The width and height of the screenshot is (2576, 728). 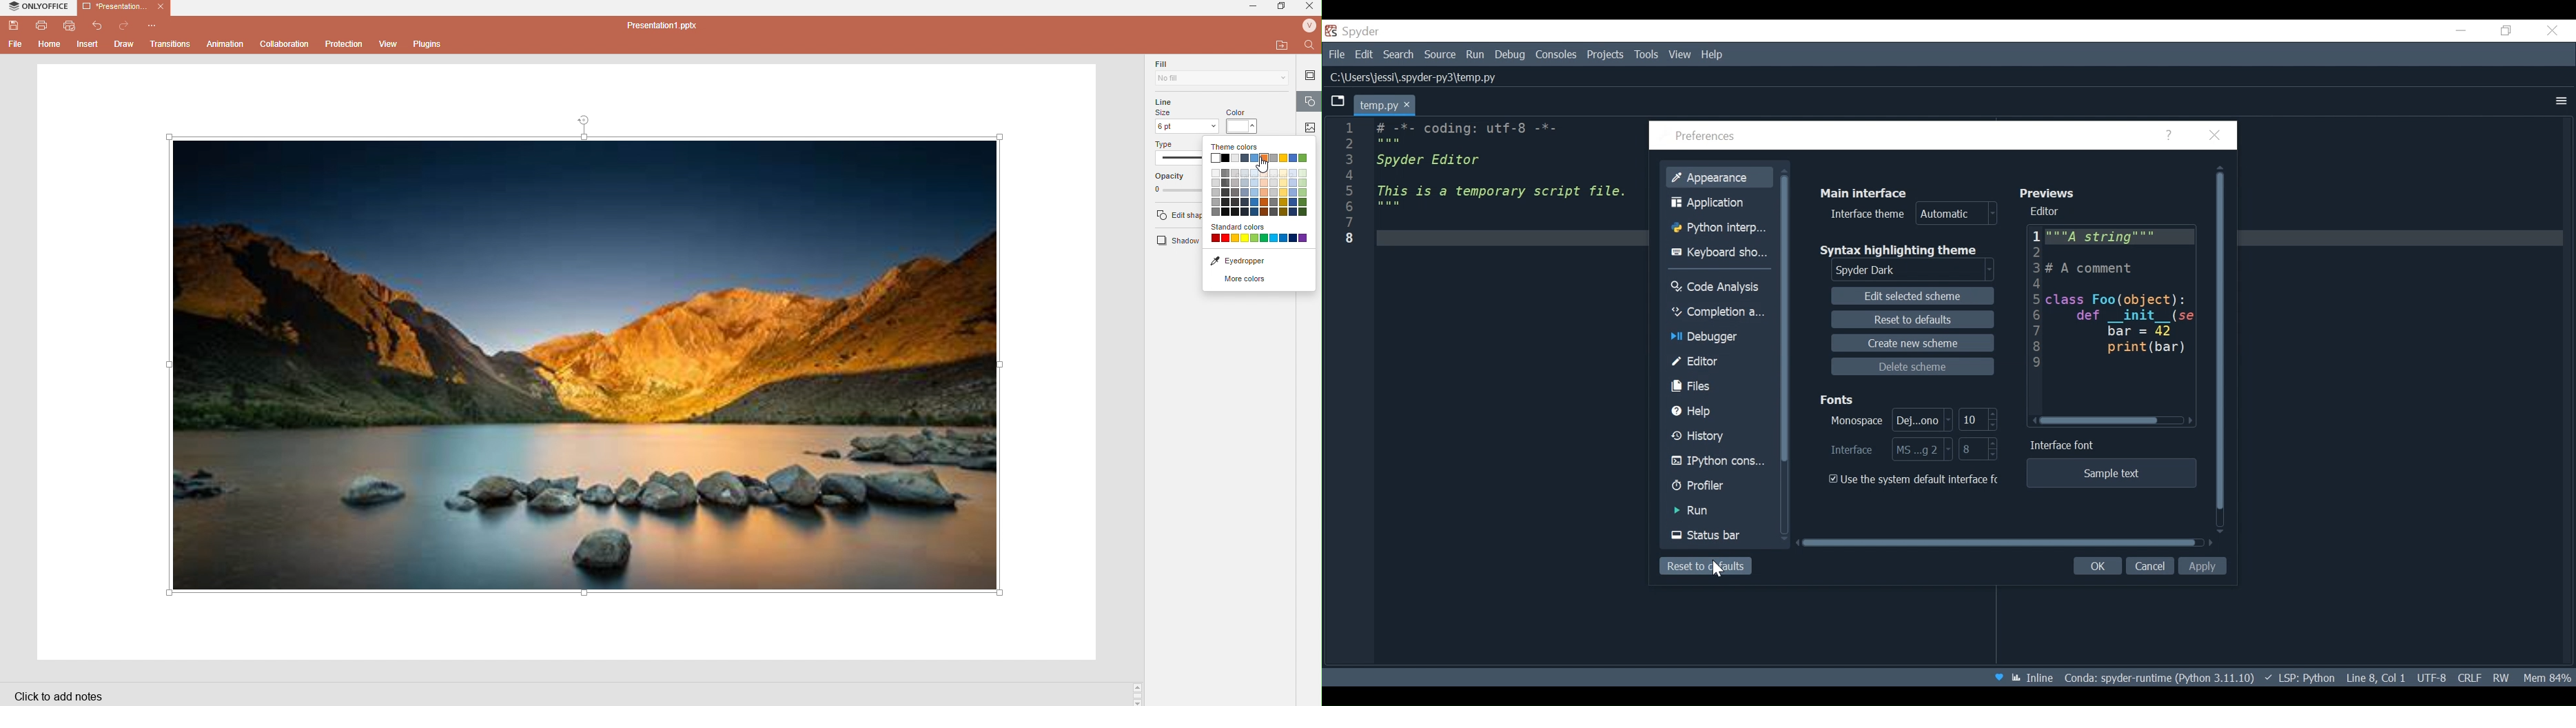 What do you see at coordinates (285, 43) in the screenshot?
I see `Collaboration` at bounding box center [285, 43].